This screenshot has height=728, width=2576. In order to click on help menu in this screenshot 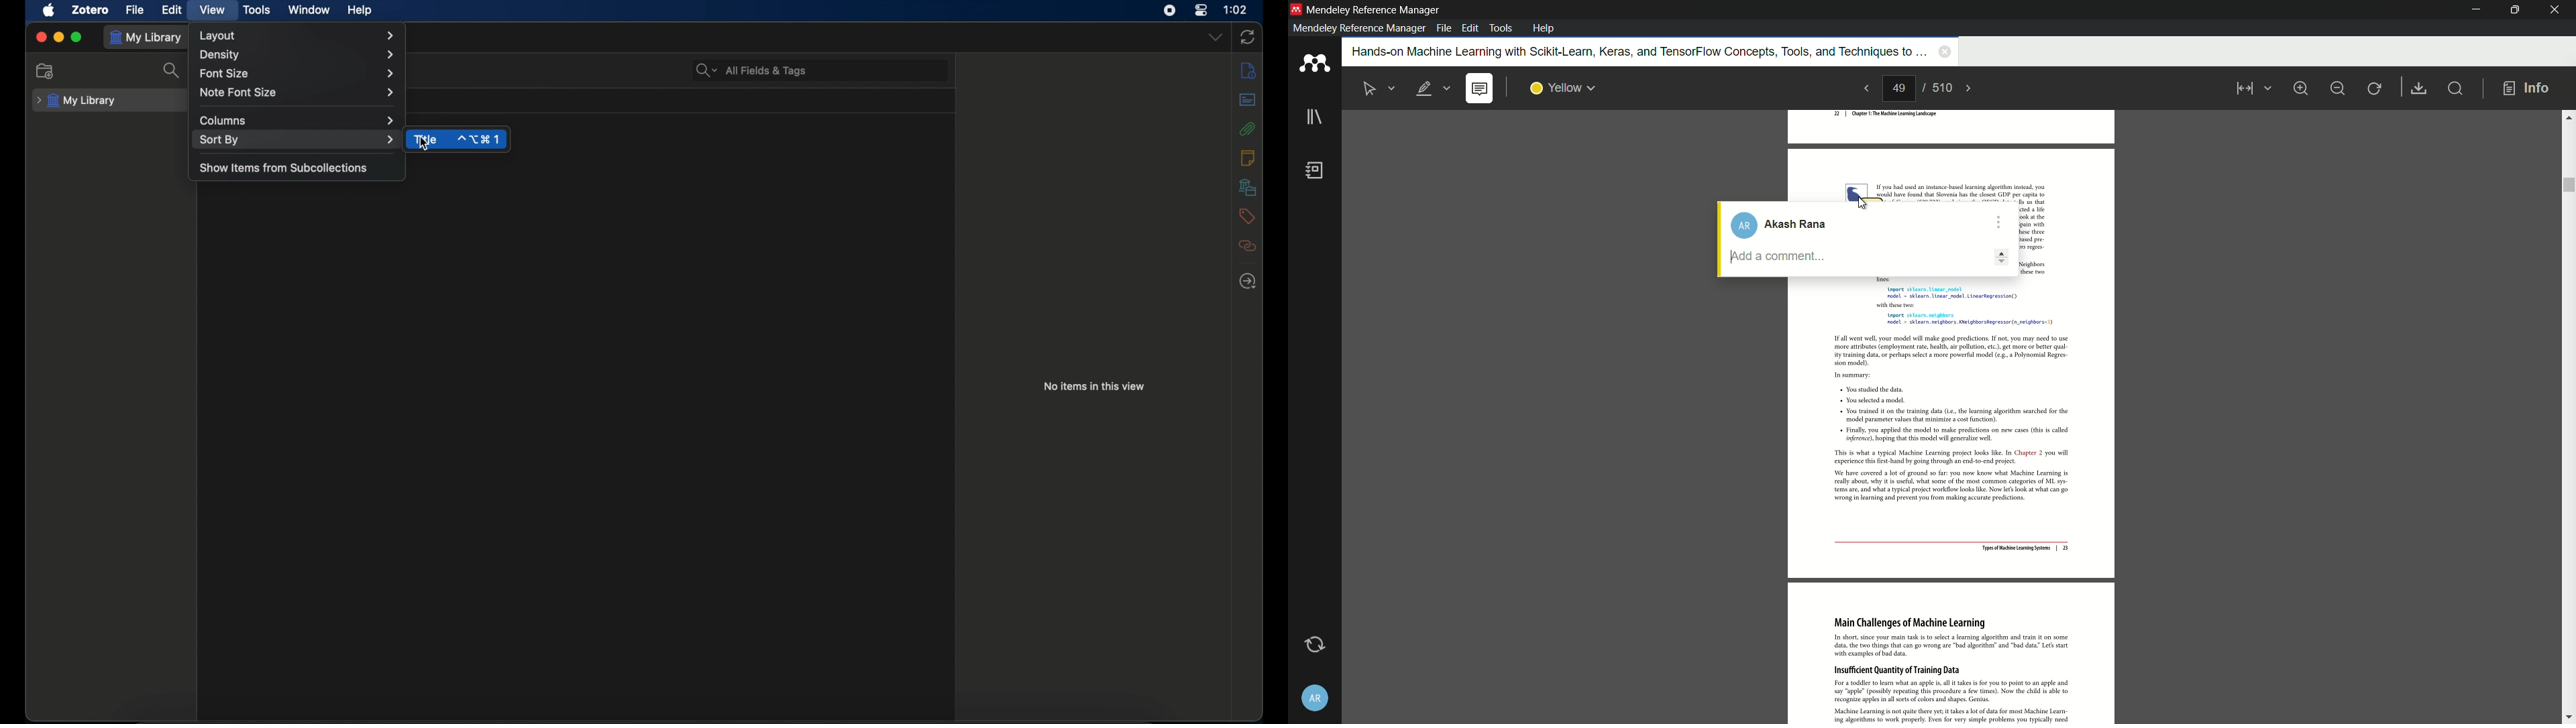, I will do `click(1544, 28)`.